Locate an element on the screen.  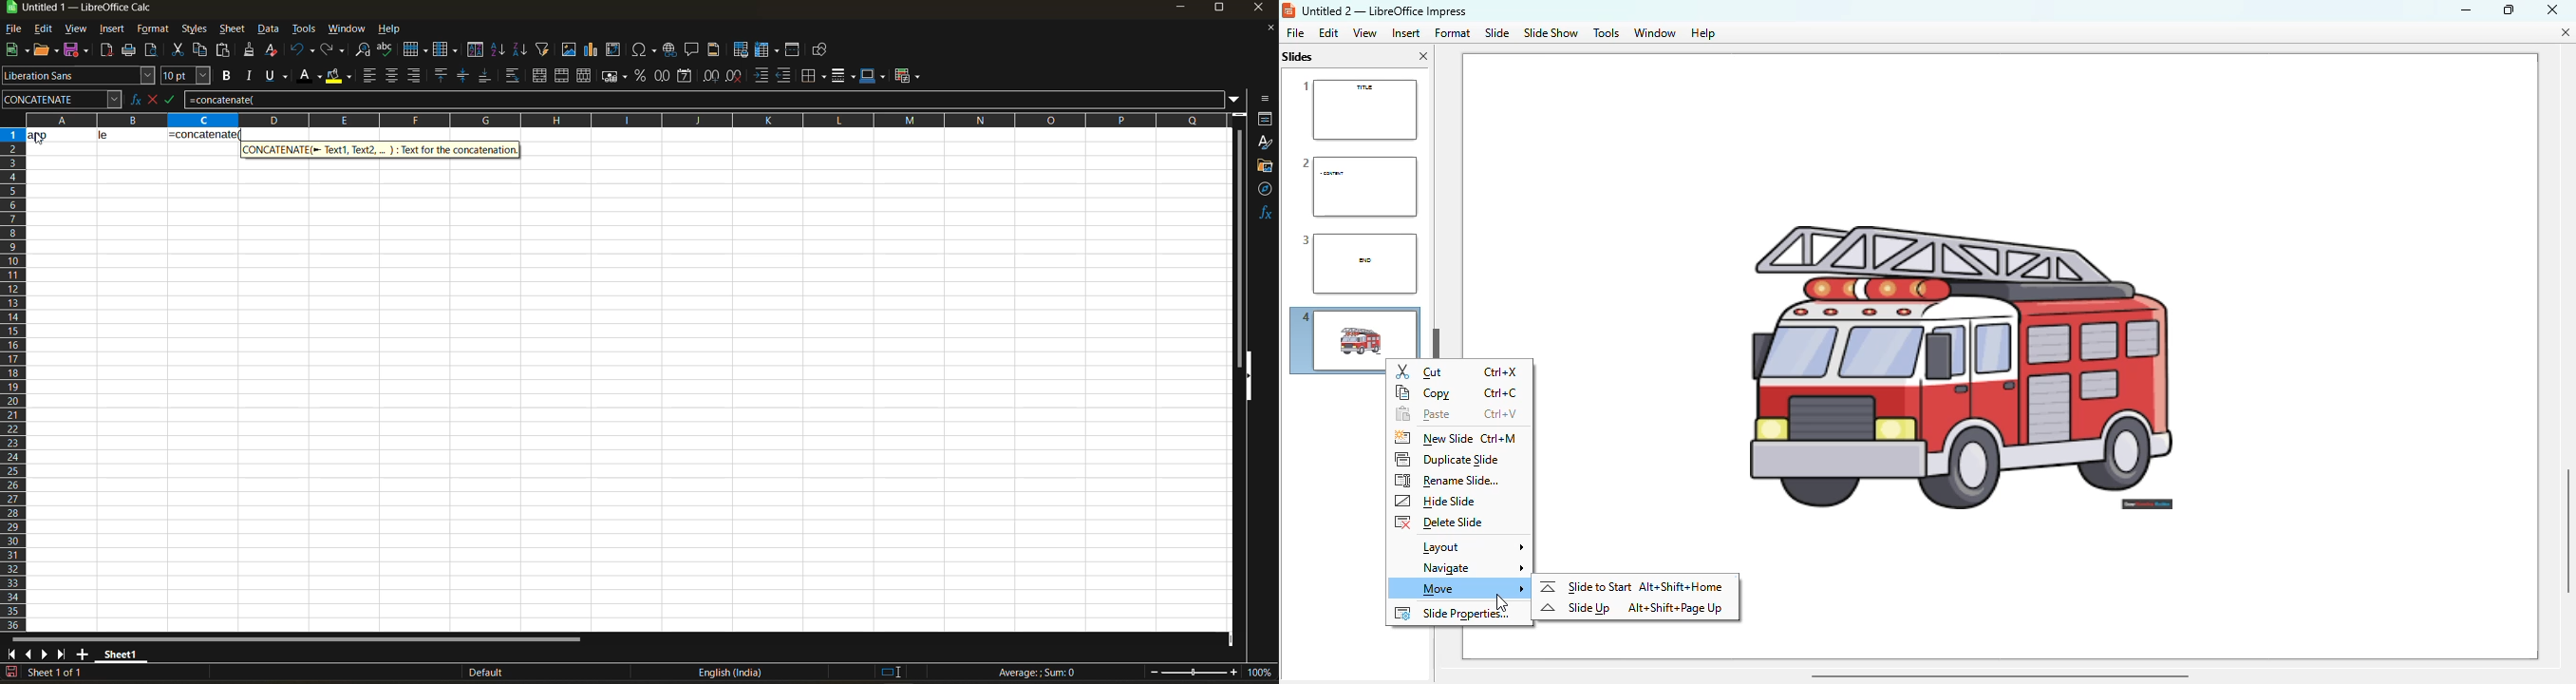
vertical scroll bar is located at coordinates (1239, 239).